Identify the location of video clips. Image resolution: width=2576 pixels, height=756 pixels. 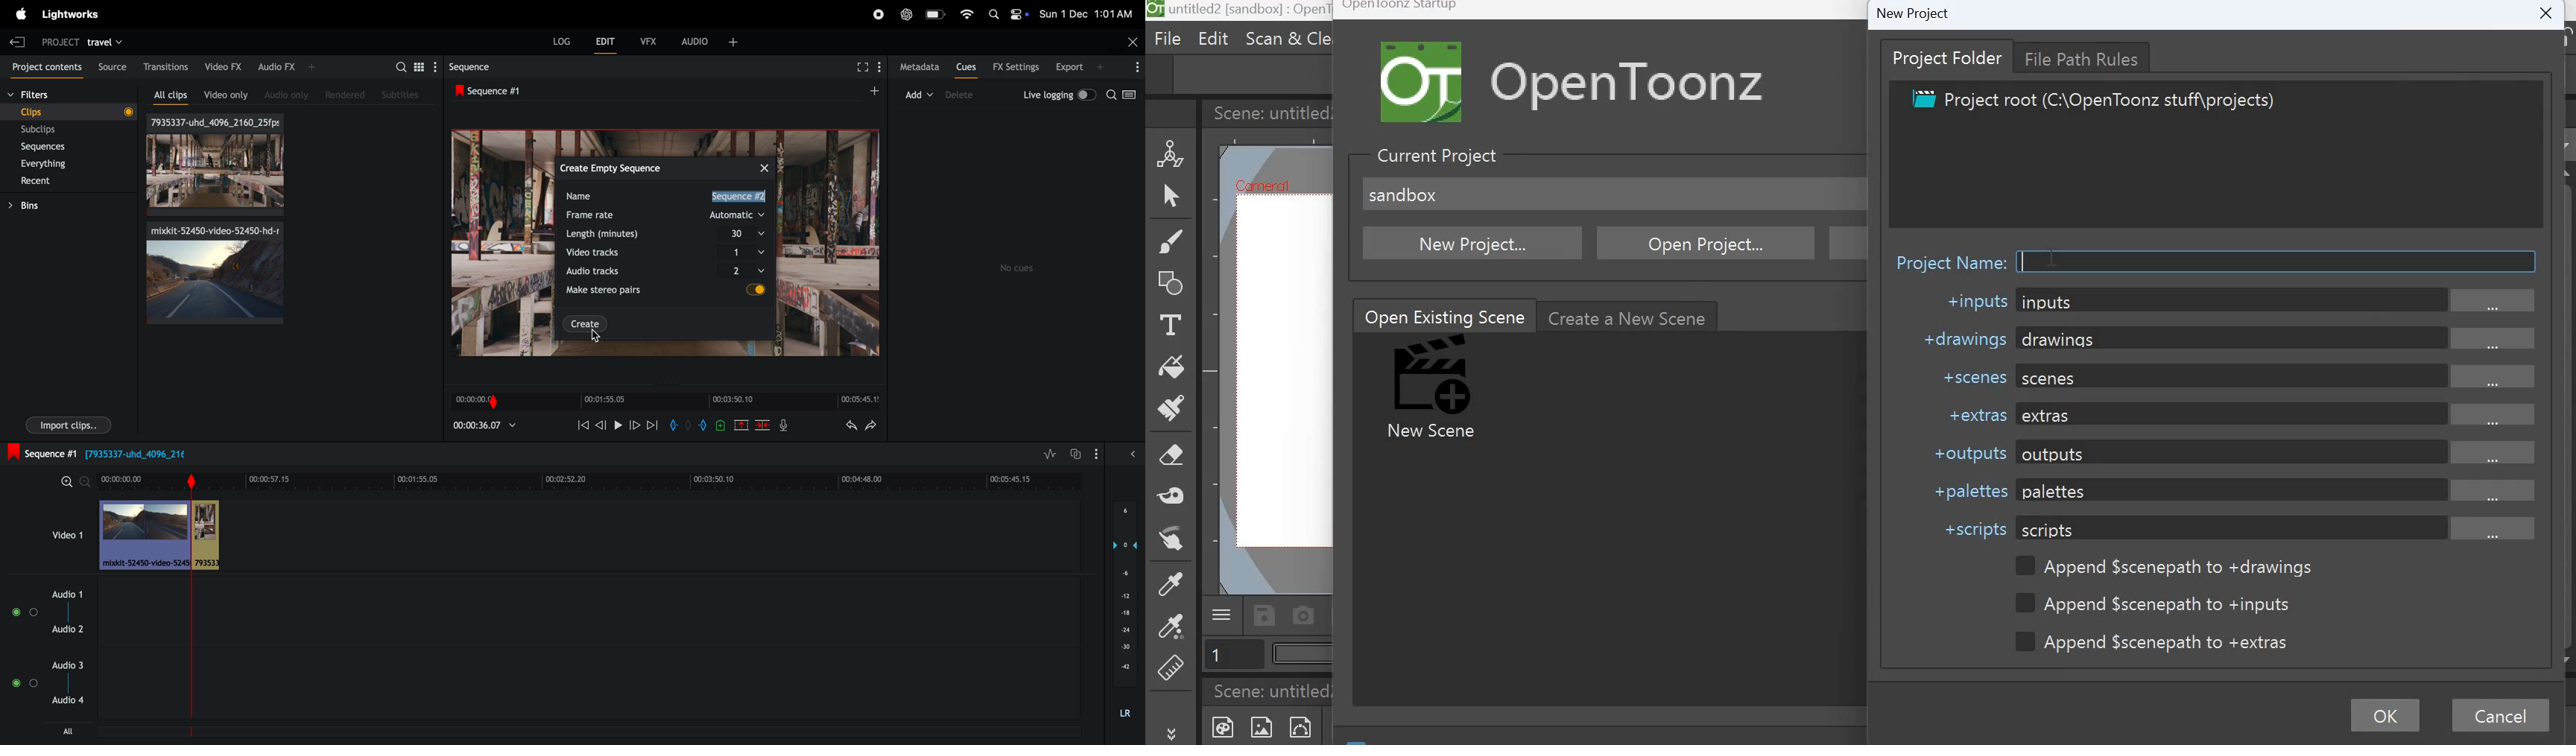
(160, 535).